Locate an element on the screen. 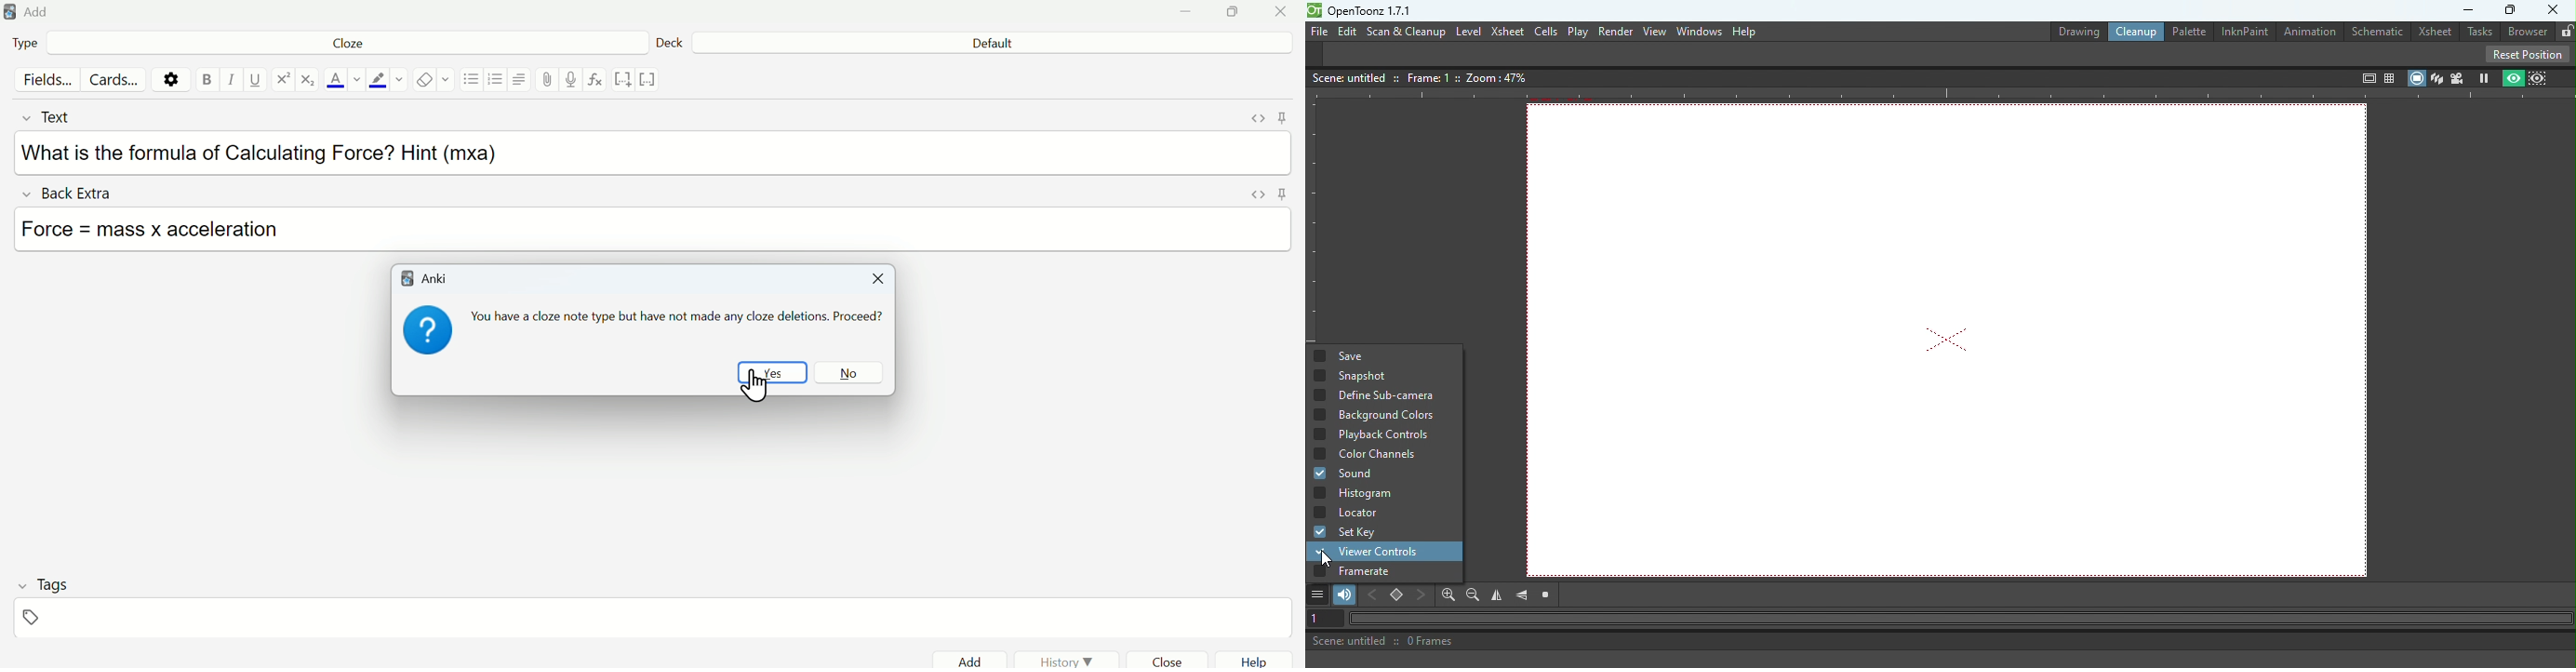 This screenshot has width=2576, height=672. Next key is located at coordinates (1422, 595).